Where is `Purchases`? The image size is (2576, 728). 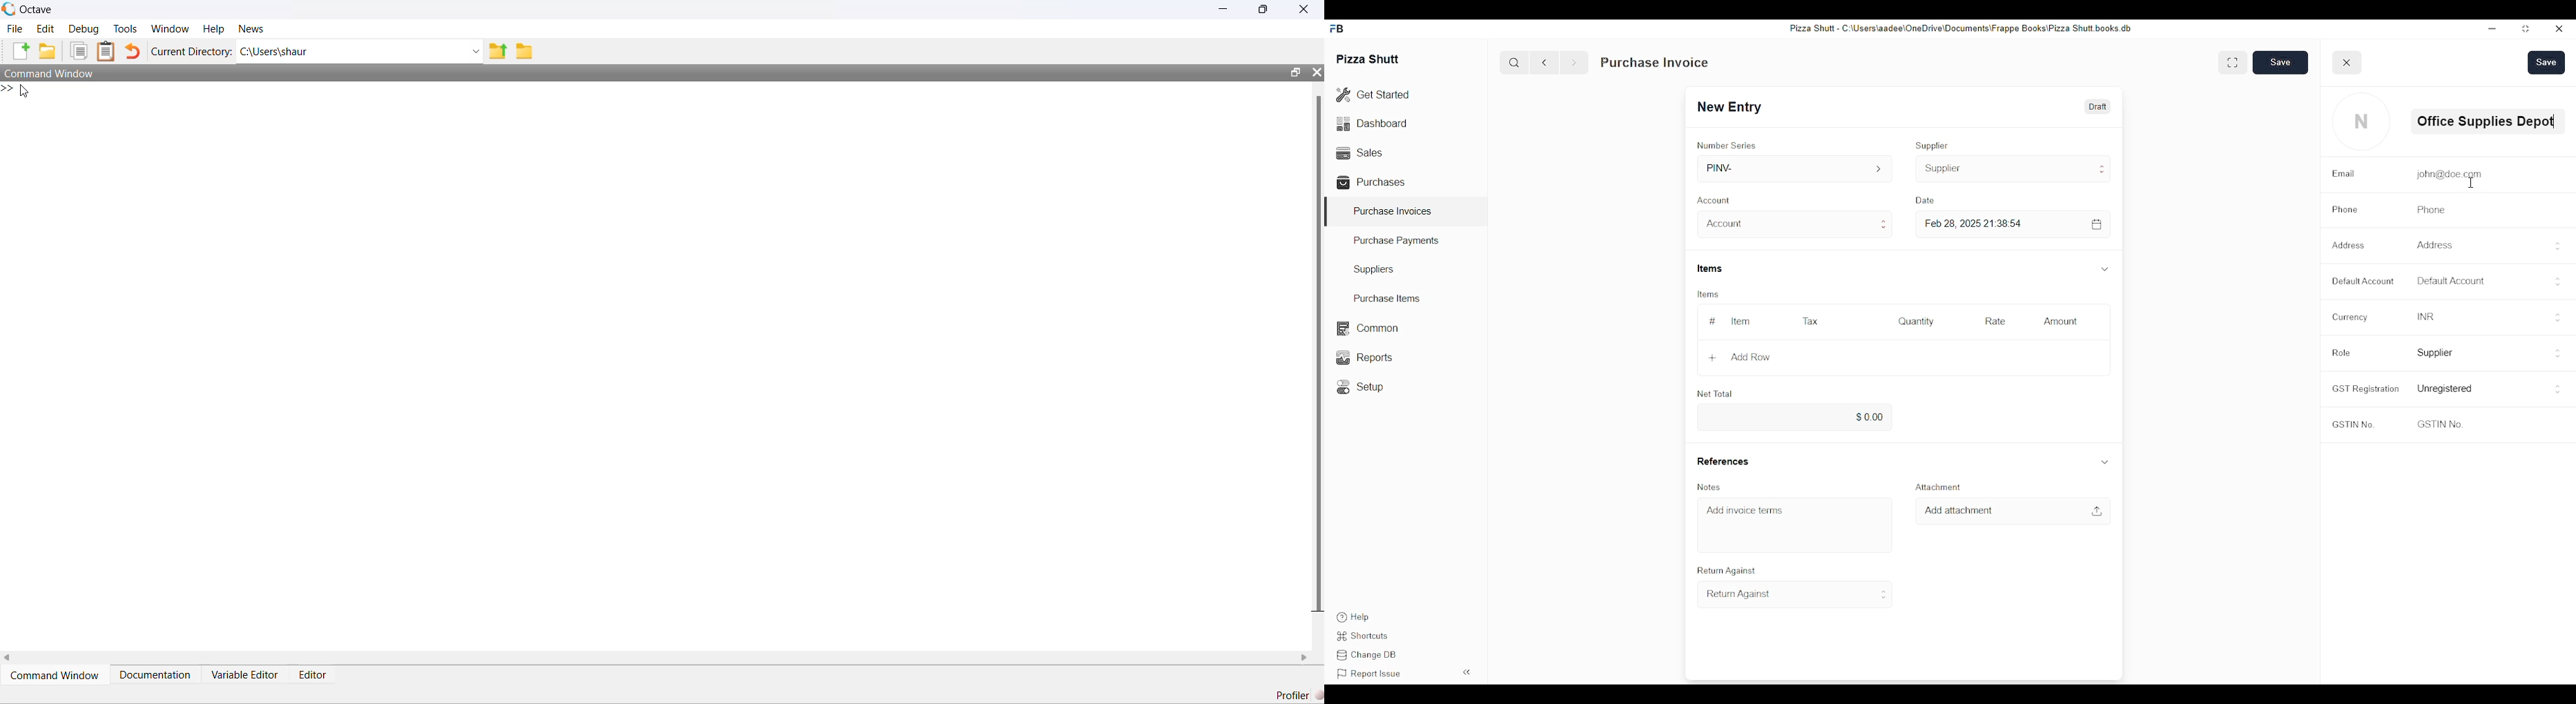 Purchases is located at coordinates (1373, 182).